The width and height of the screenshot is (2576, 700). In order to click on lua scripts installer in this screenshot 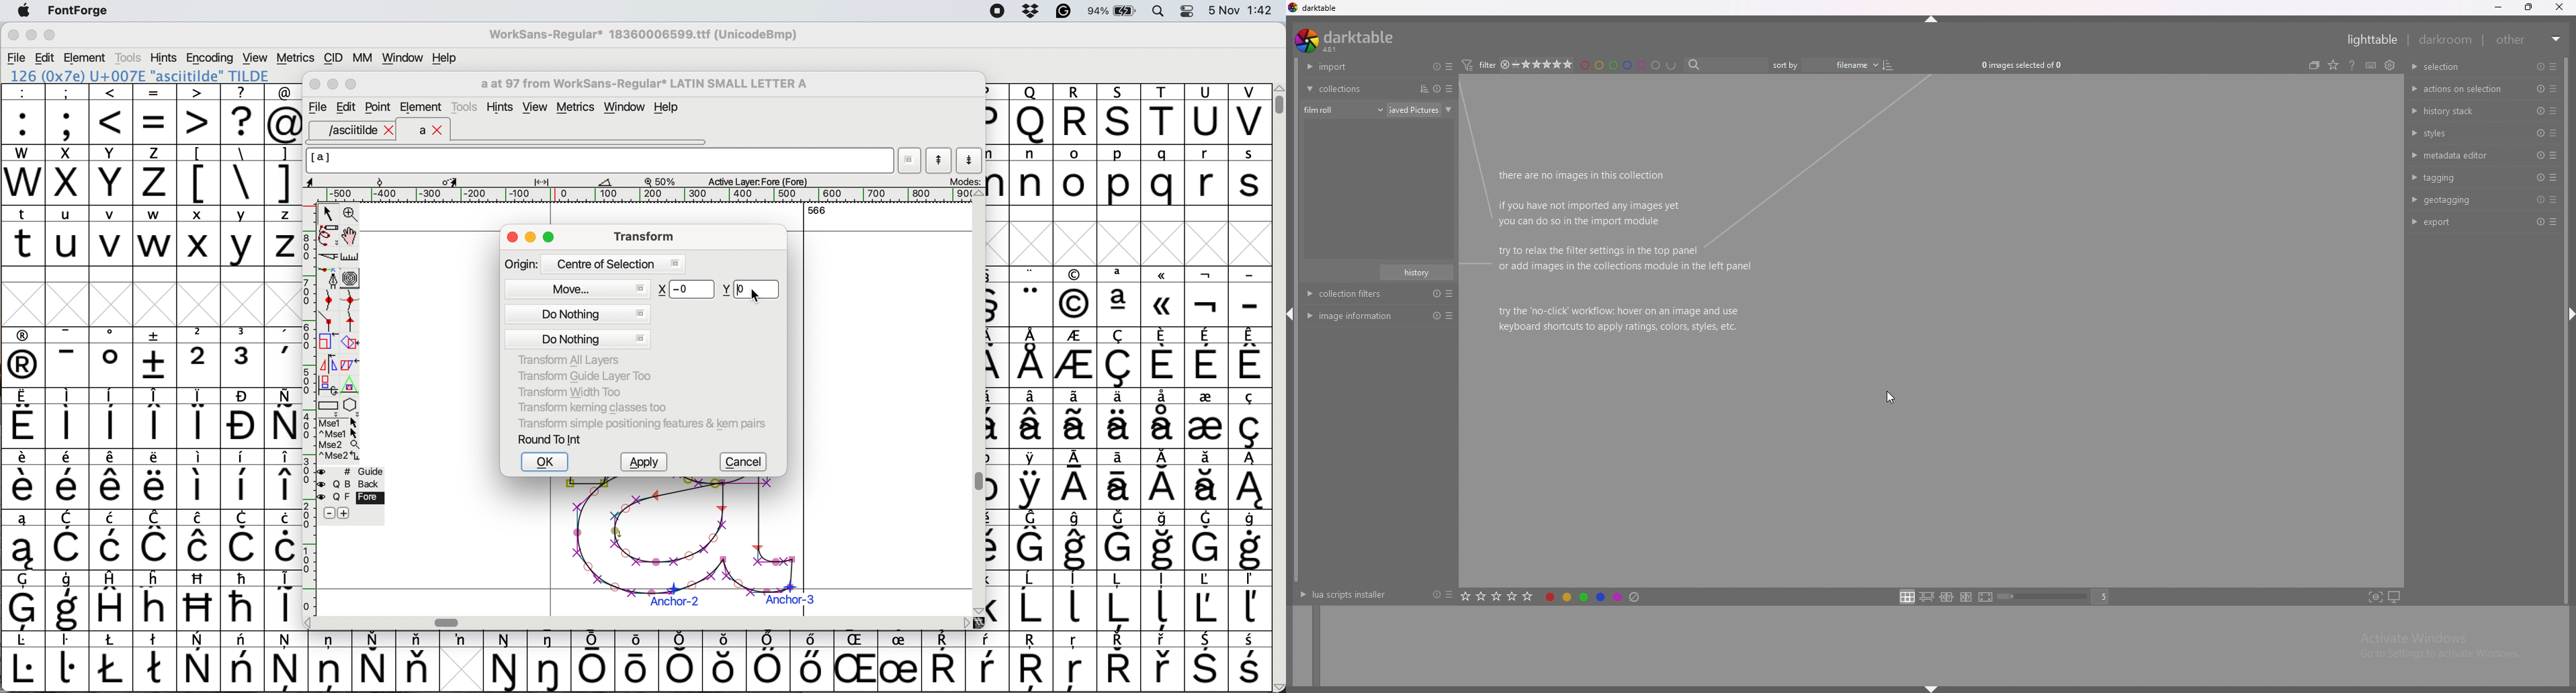, I will do `click(1342, 594)`.